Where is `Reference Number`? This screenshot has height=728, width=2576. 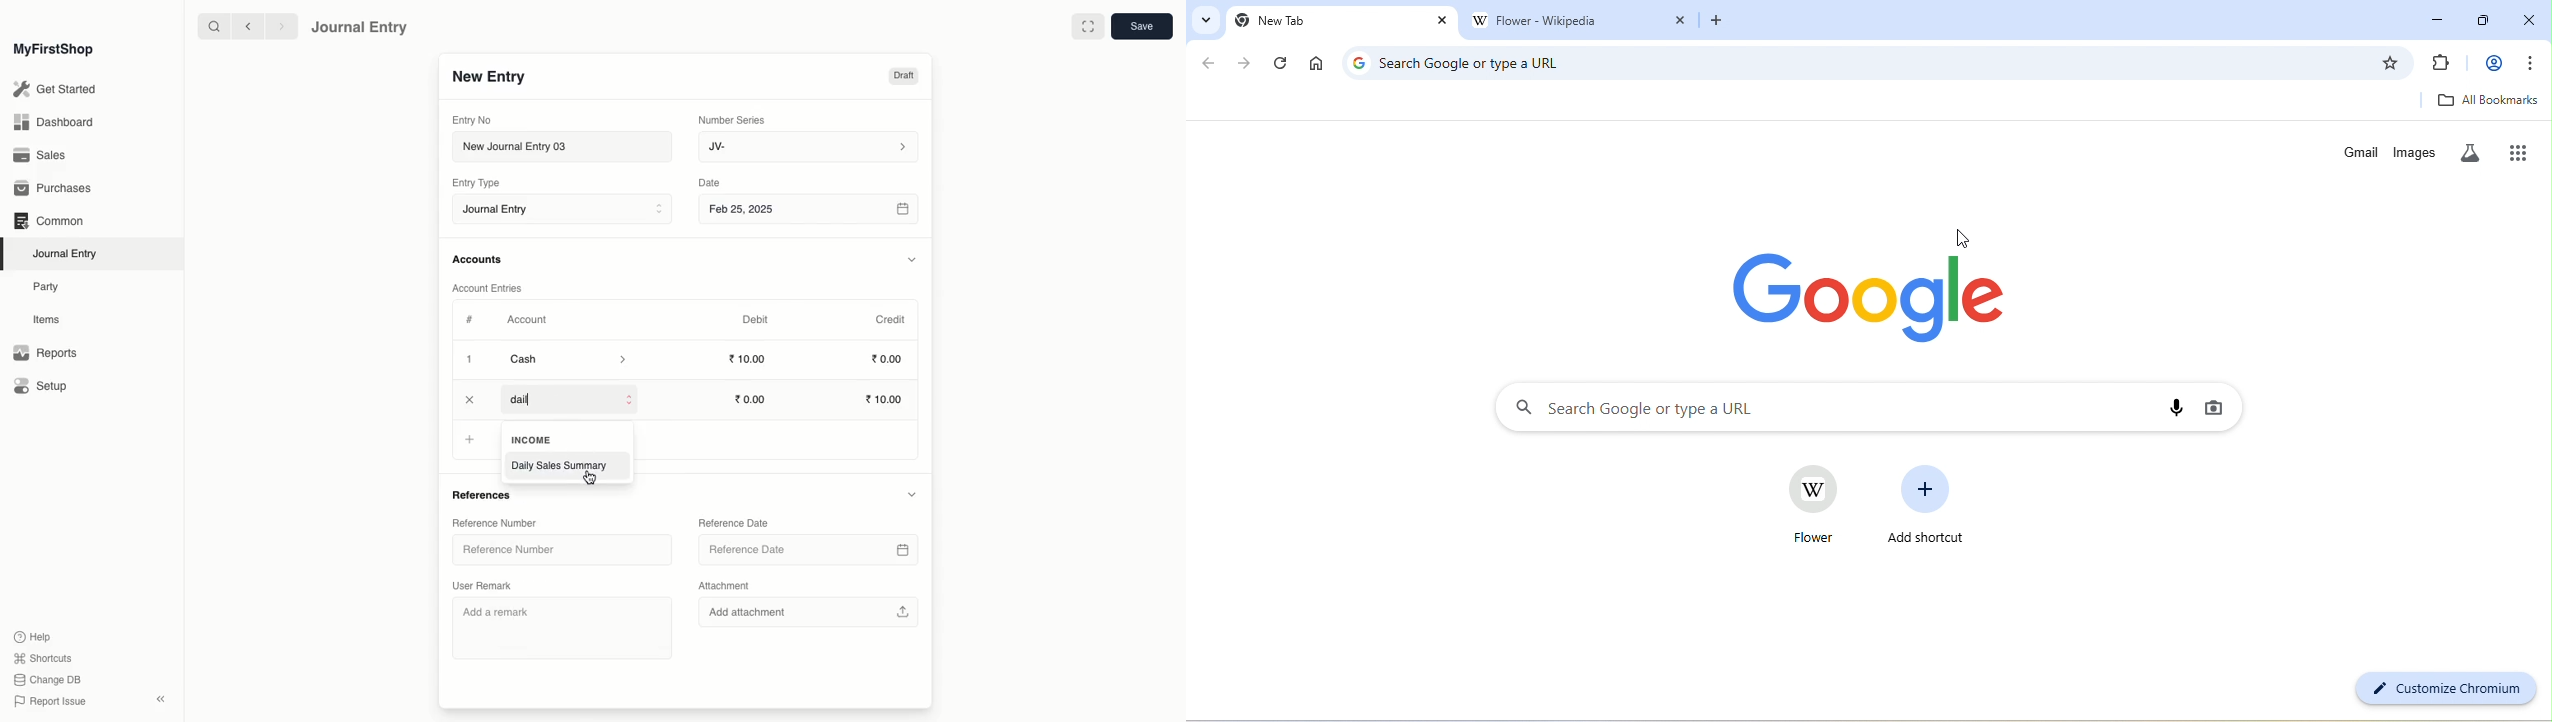 Reference Number is located at coordinates (515, 552).